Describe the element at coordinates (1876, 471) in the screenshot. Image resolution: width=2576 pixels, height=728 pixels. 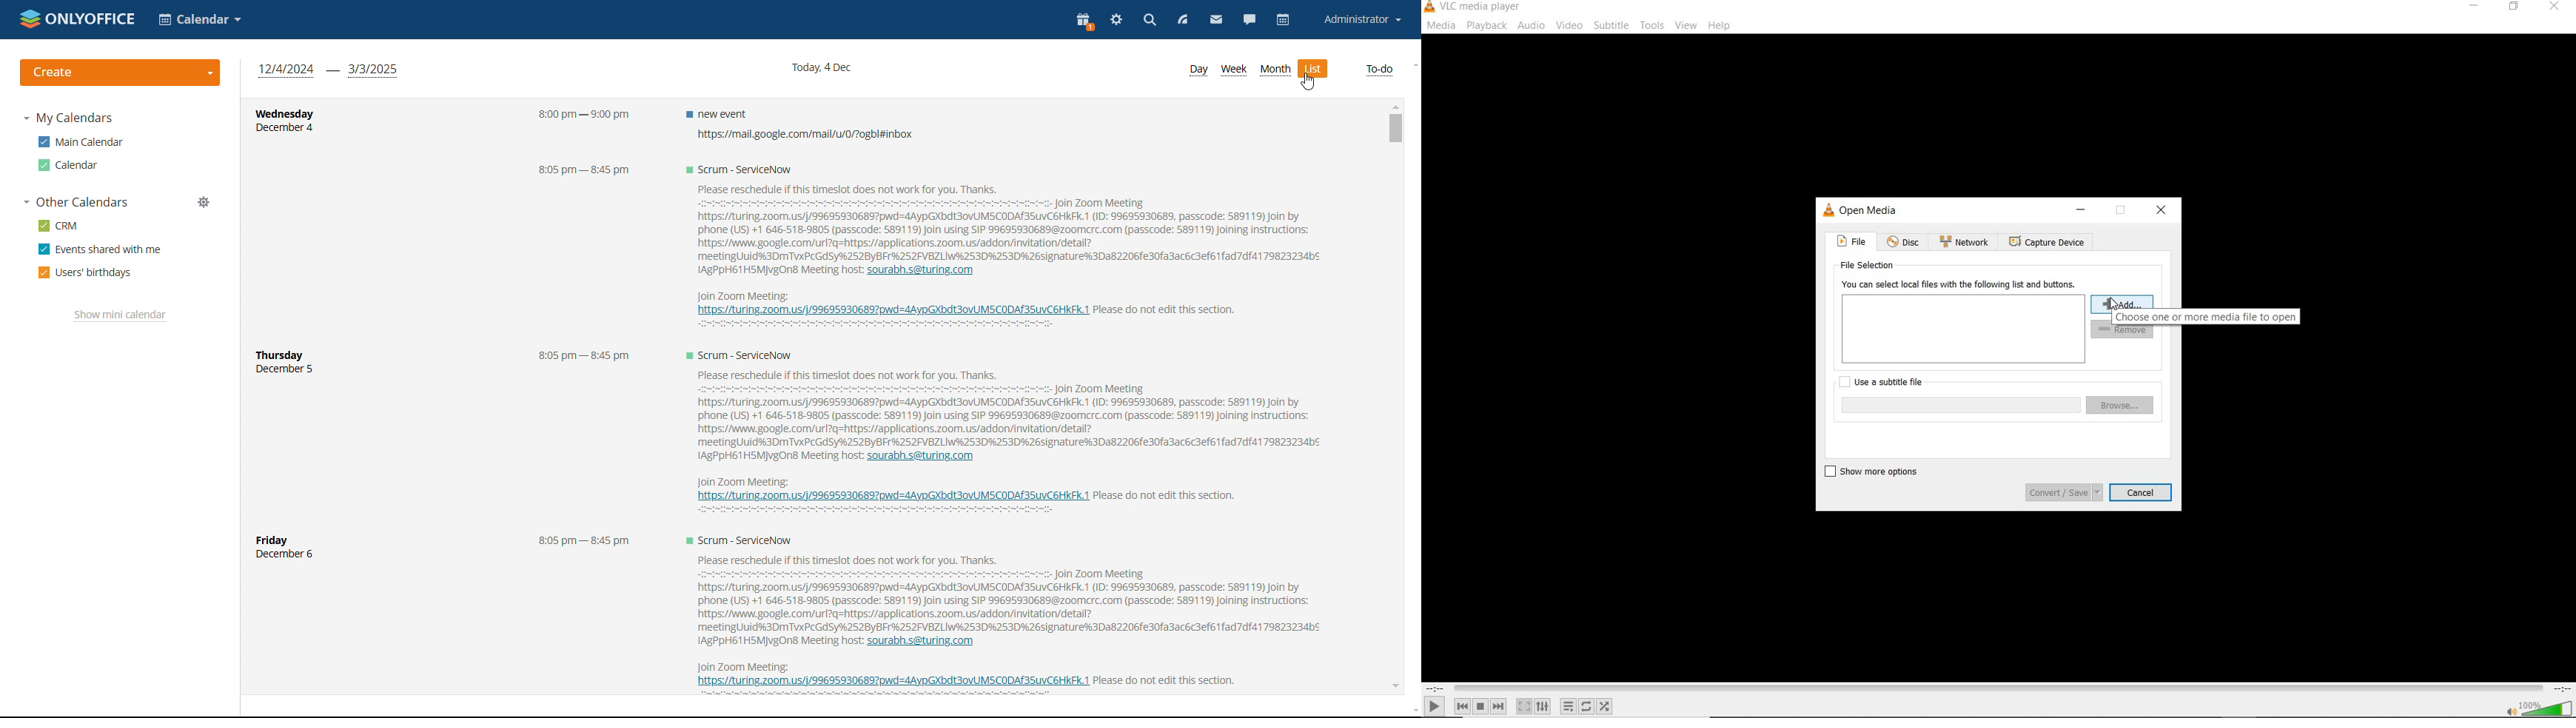
I see `show more options` at that location.